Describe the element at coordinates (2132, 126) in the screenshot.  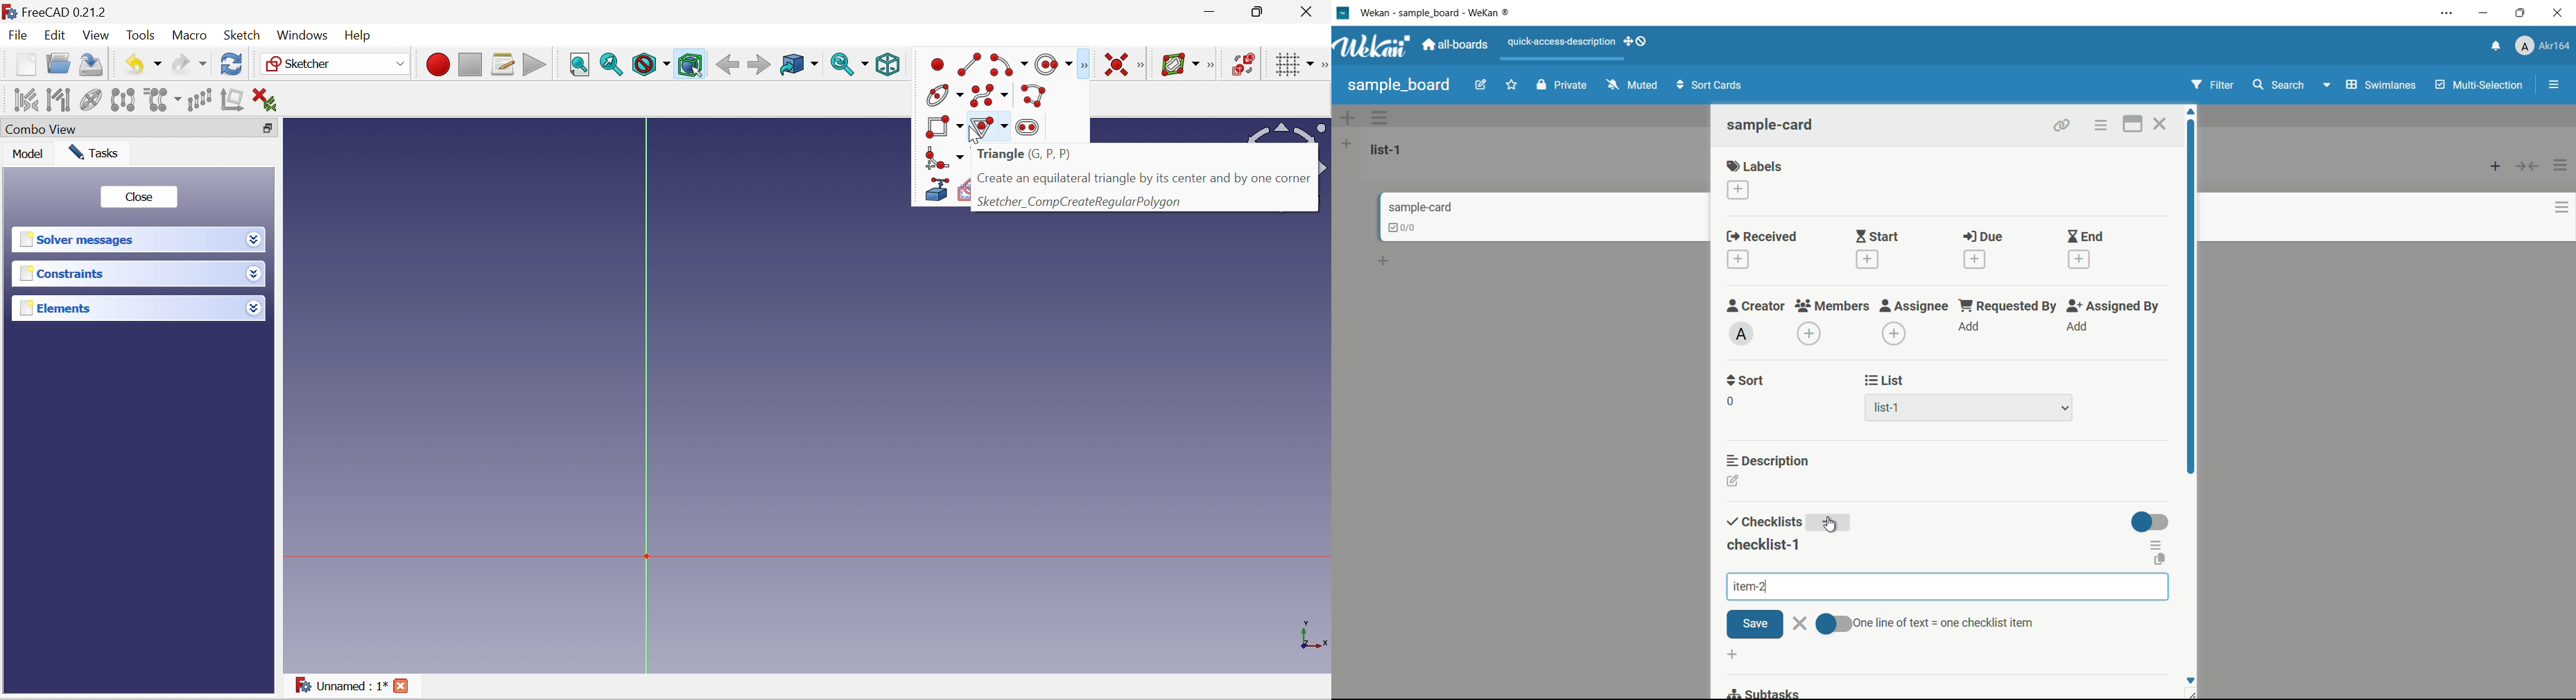
I see `maximize card` at that location.